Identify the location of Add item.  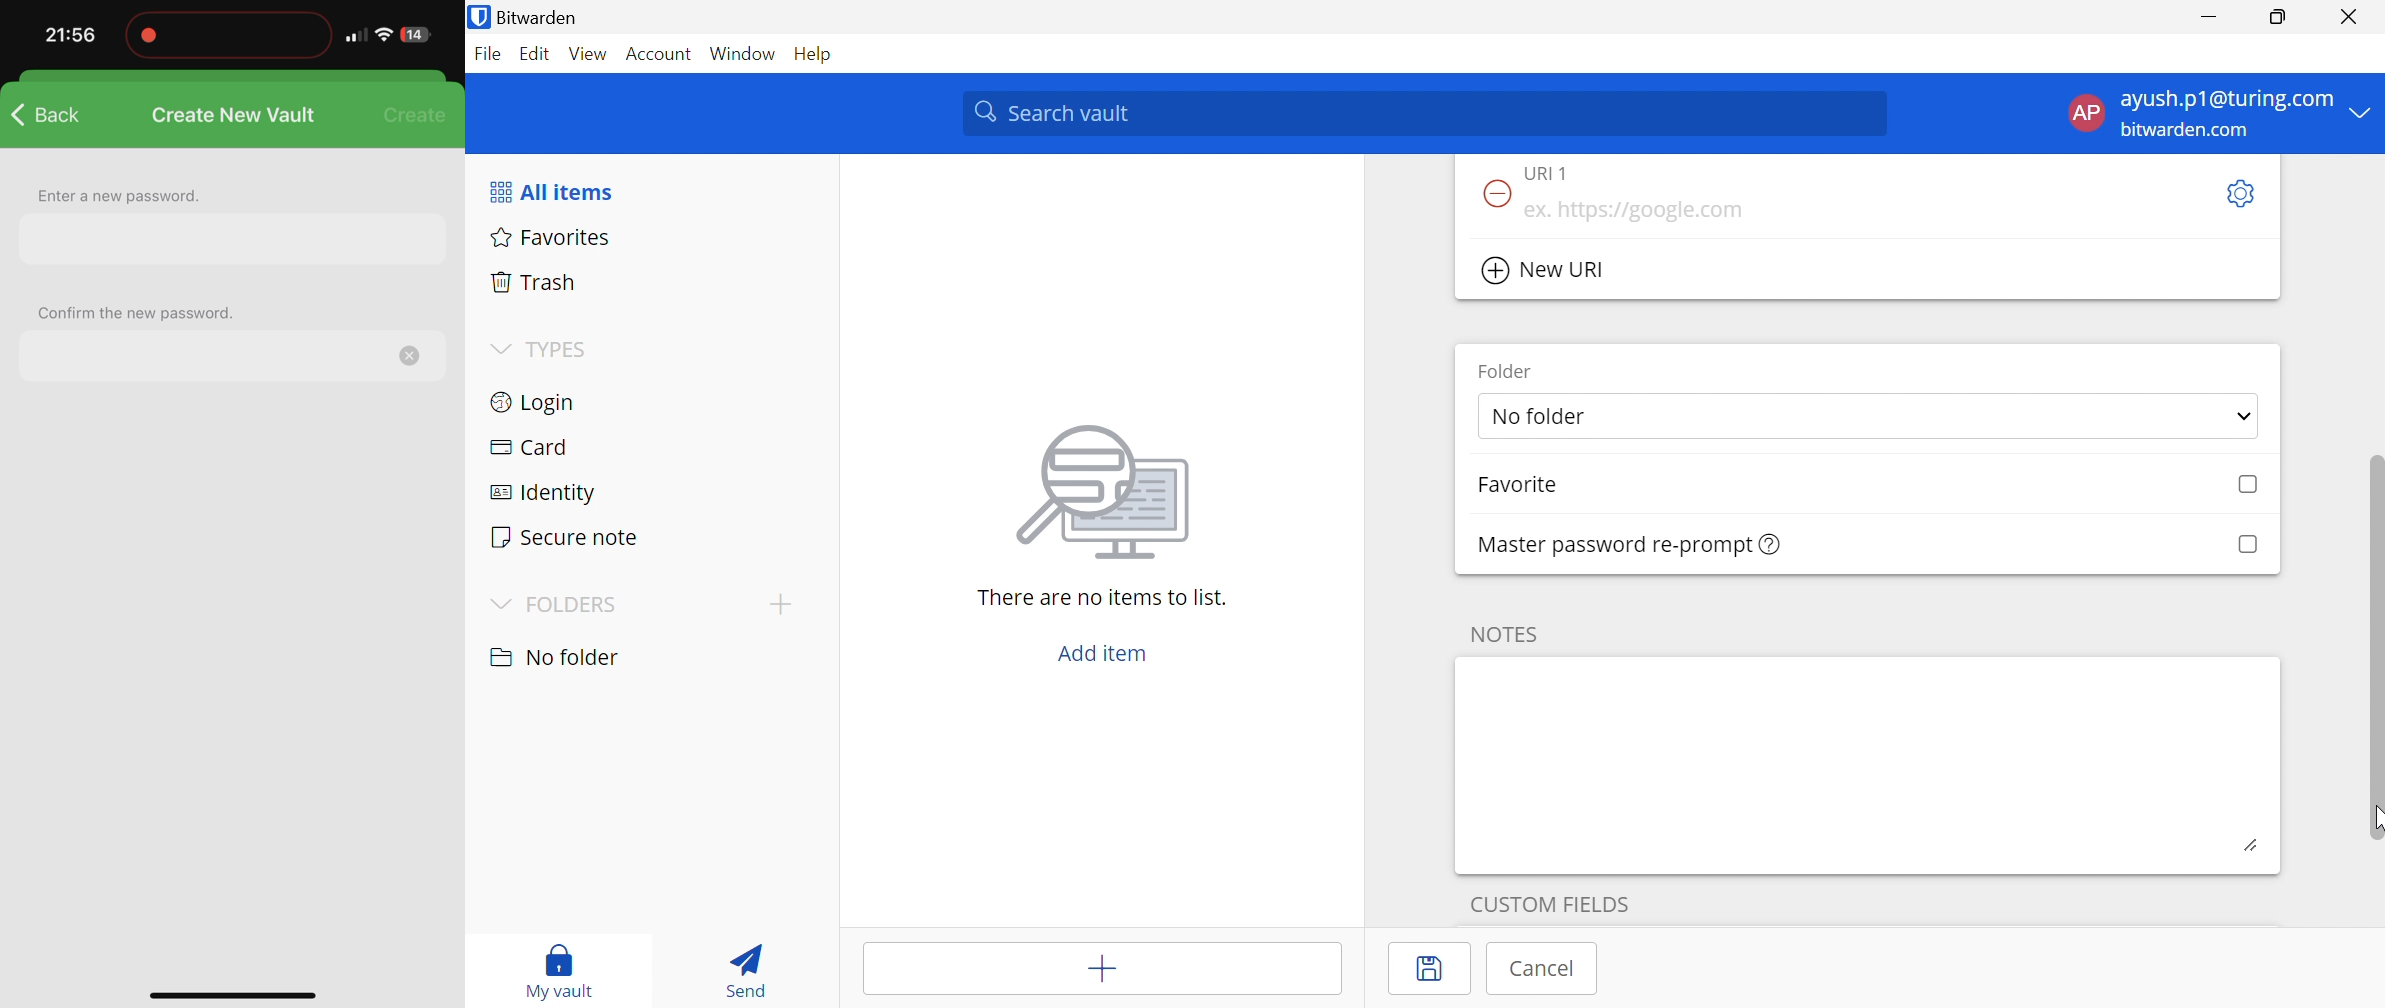
(1103, 653).